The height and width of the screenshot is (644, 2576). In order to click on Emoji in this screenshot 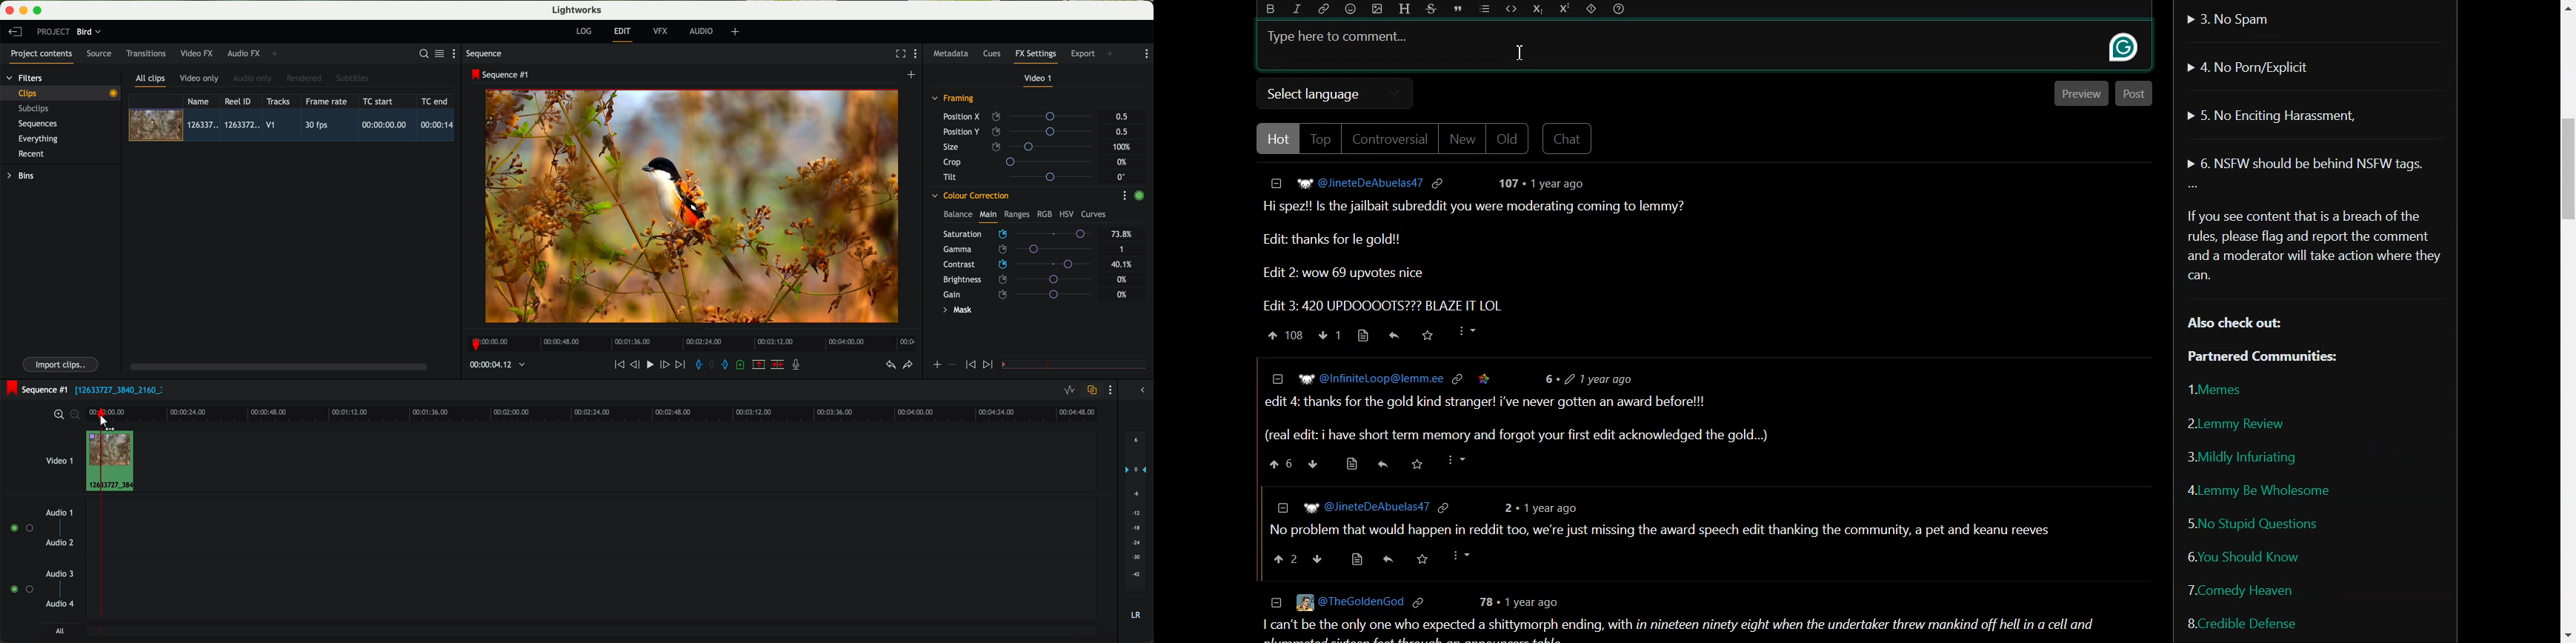, I will do `click(1350, 9)`.